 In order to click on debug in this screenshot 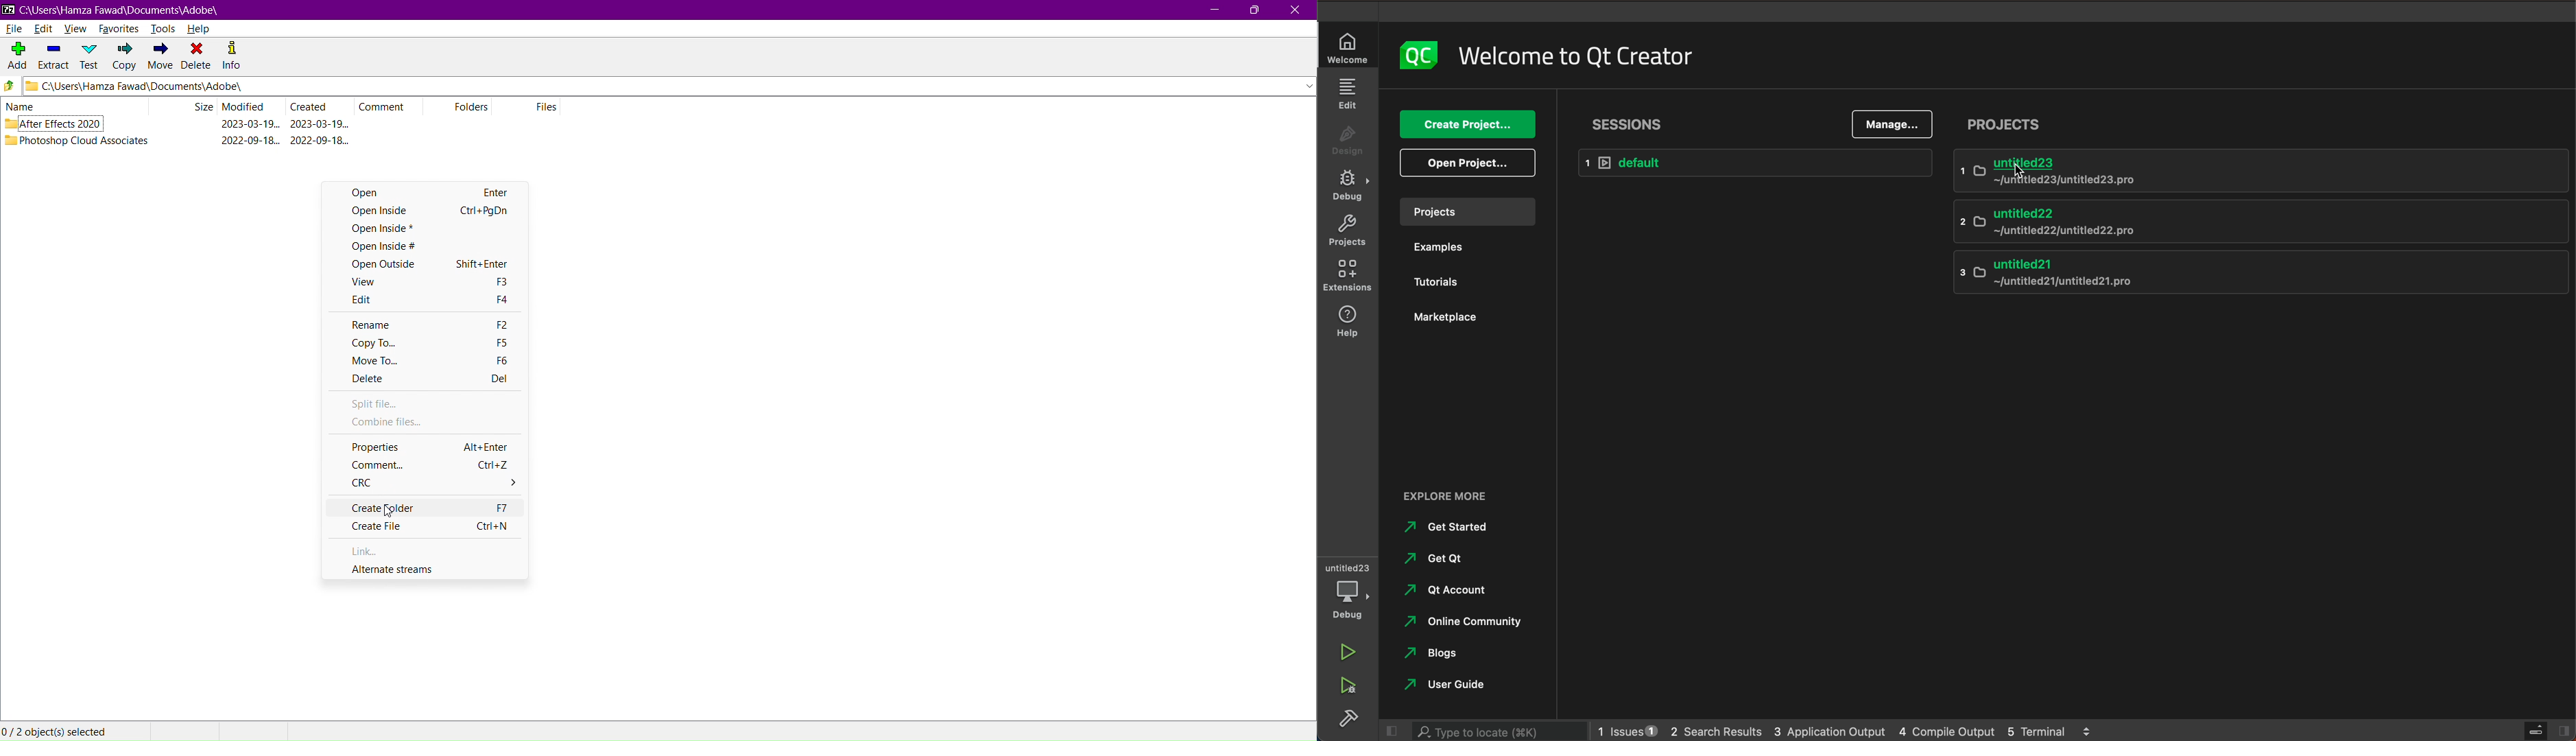, I will do `click(1347, 188)`.